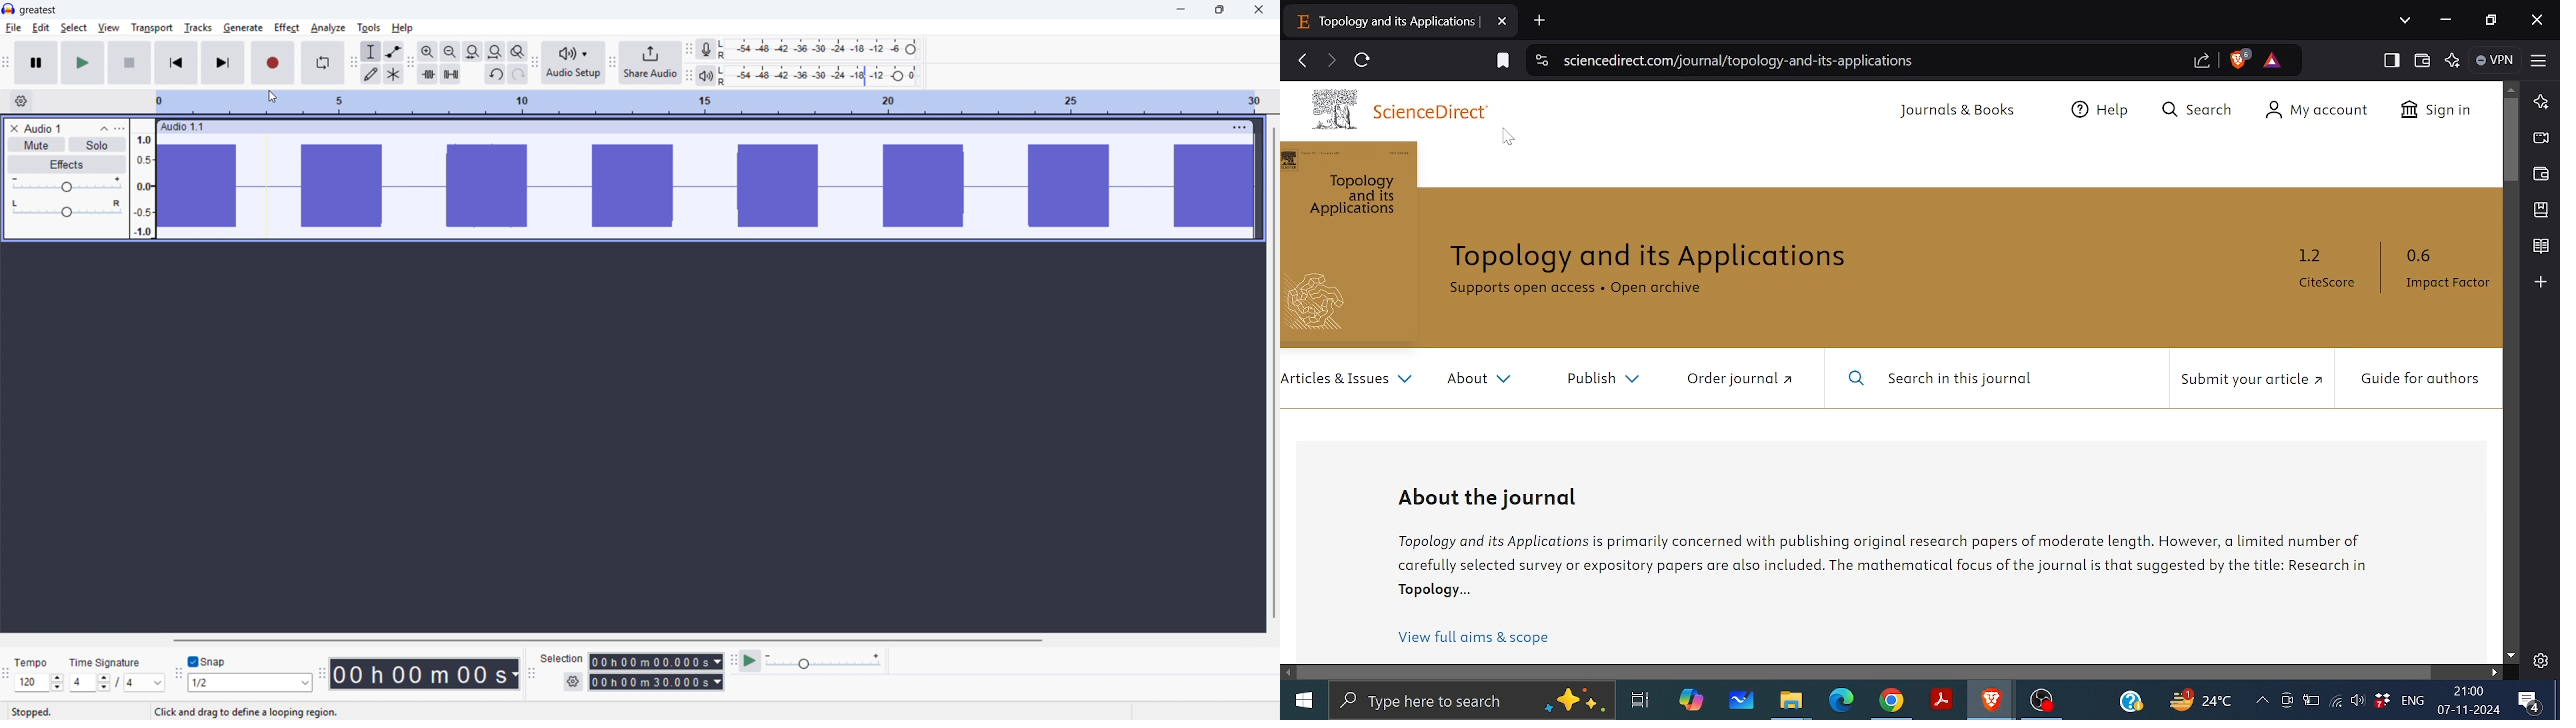 This screenshot has height=728, width=2576. I want to click on Leo, so click(2540, 102).